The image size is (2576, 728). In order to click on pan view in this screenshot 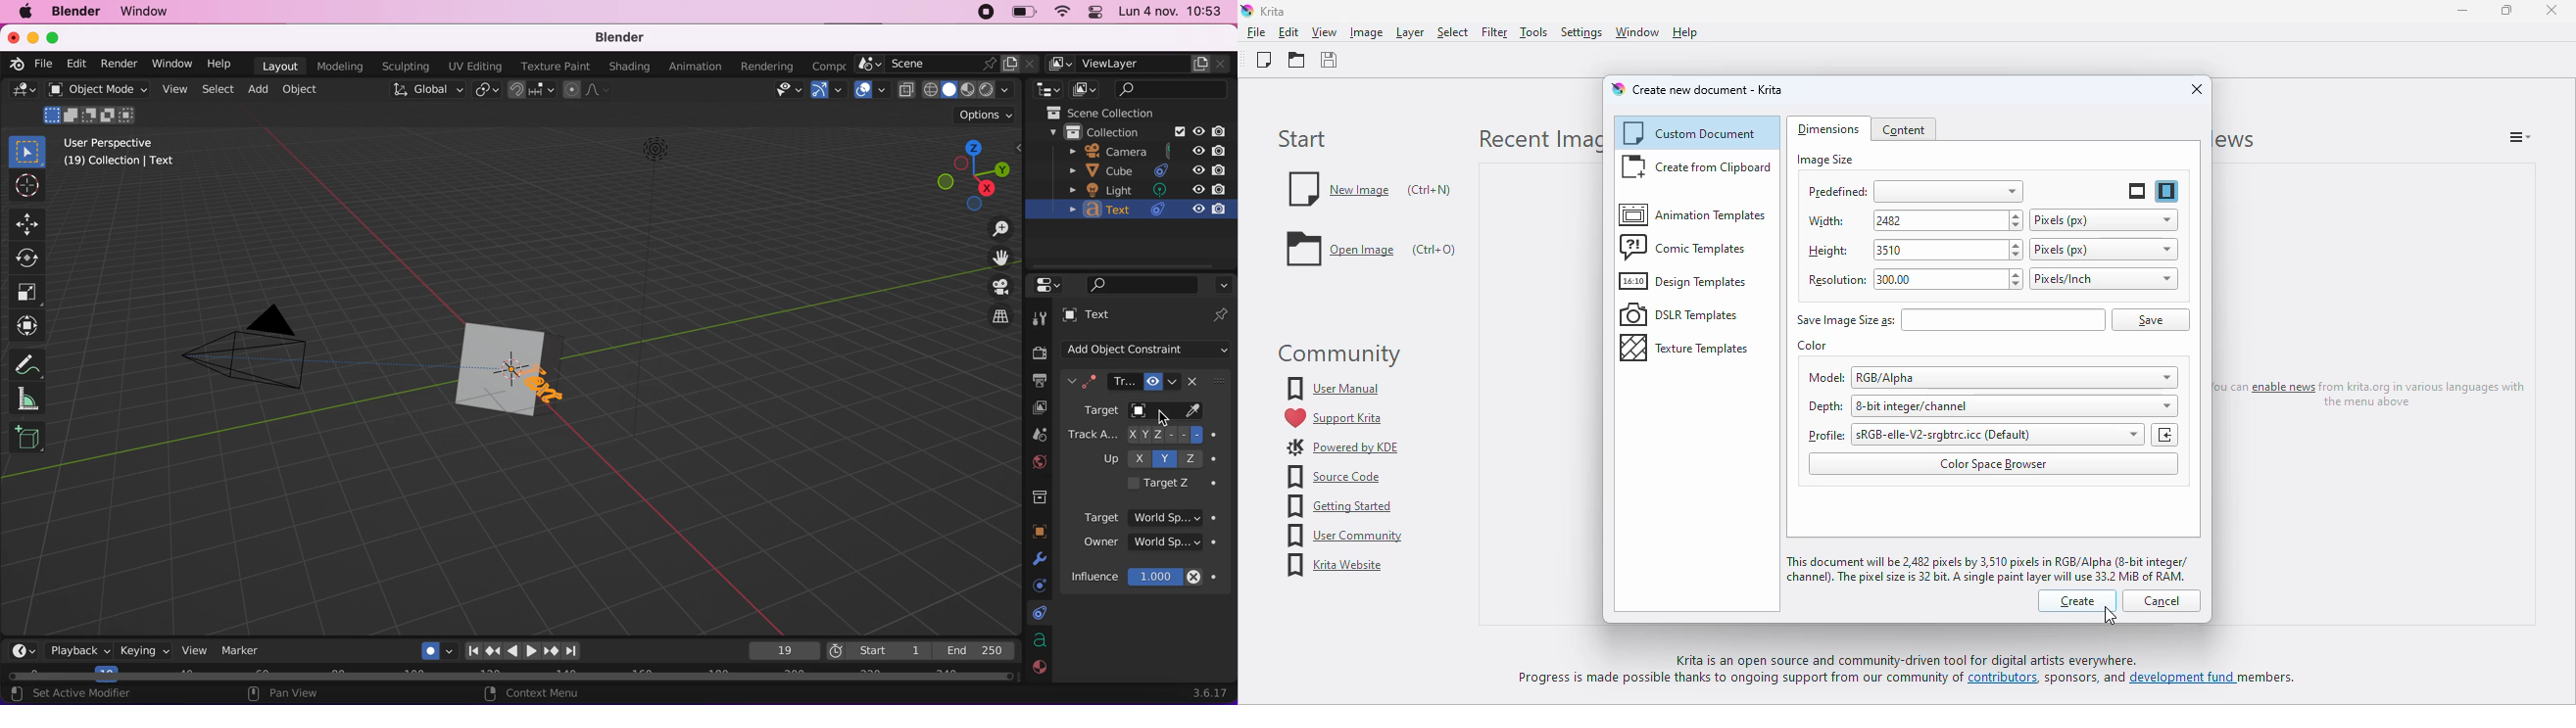, I will do `click(321, 695)`.